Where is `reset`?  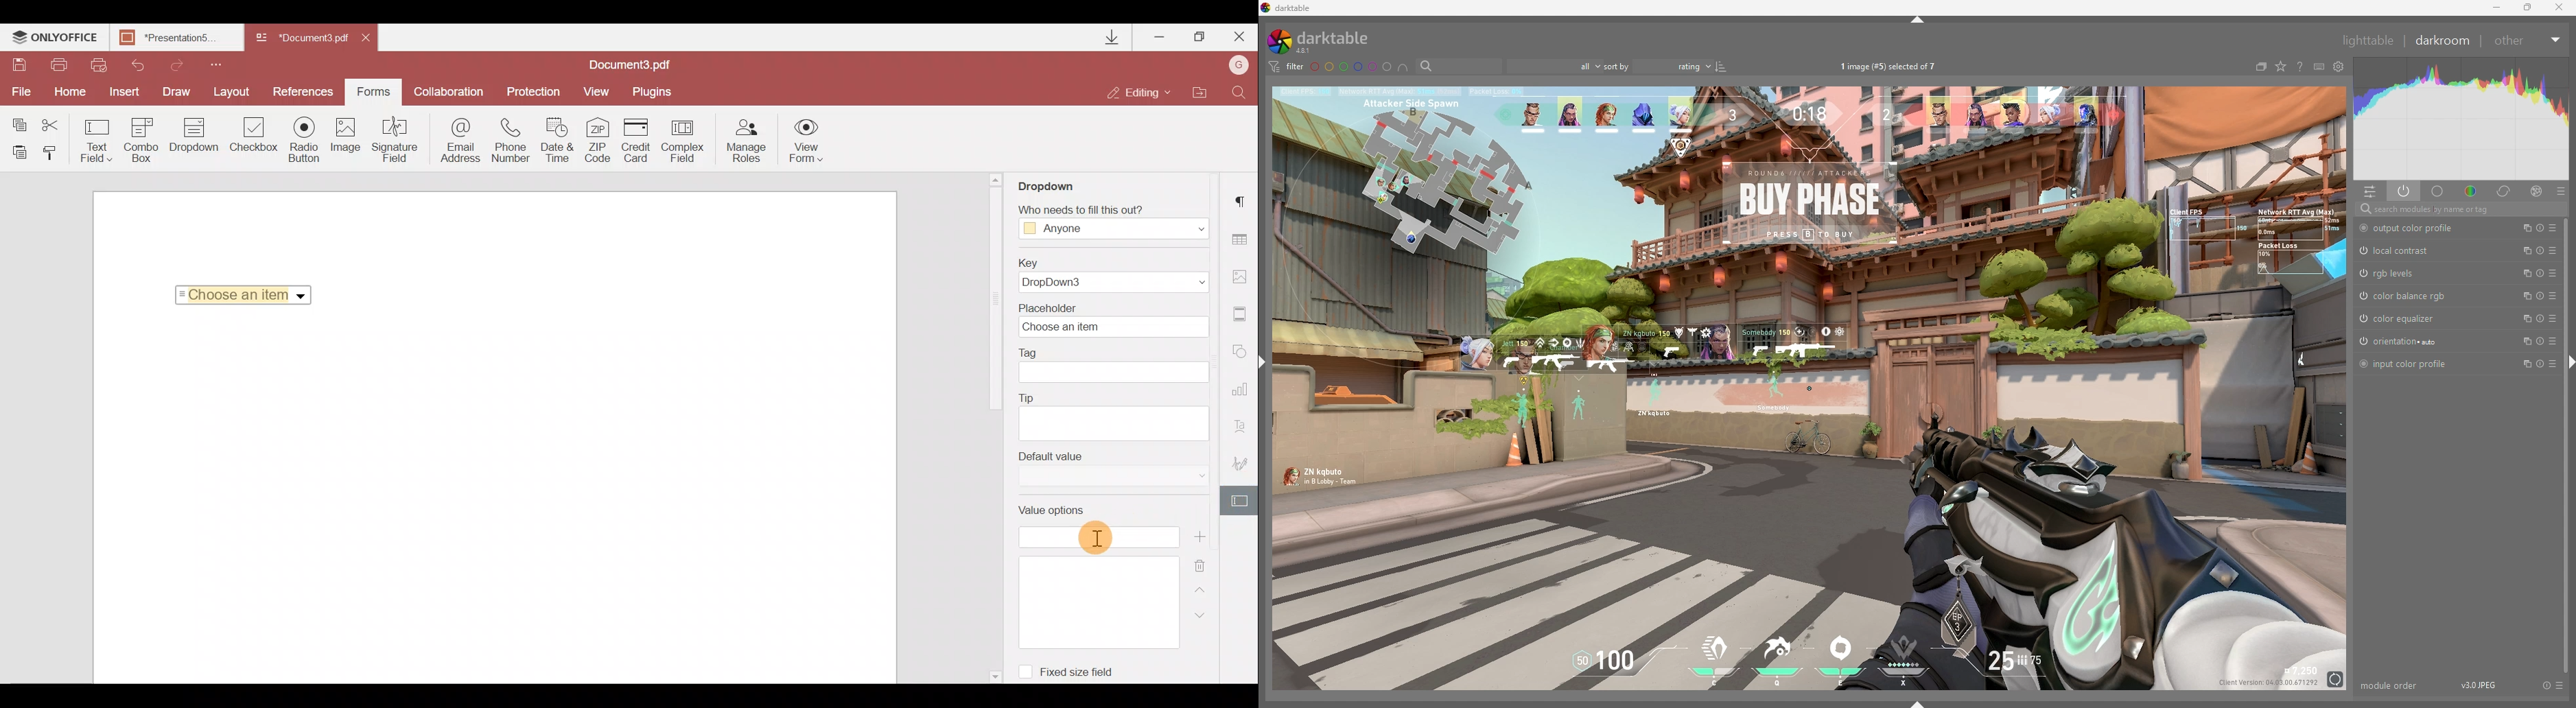 reset is located at coordinates (2542, 273).